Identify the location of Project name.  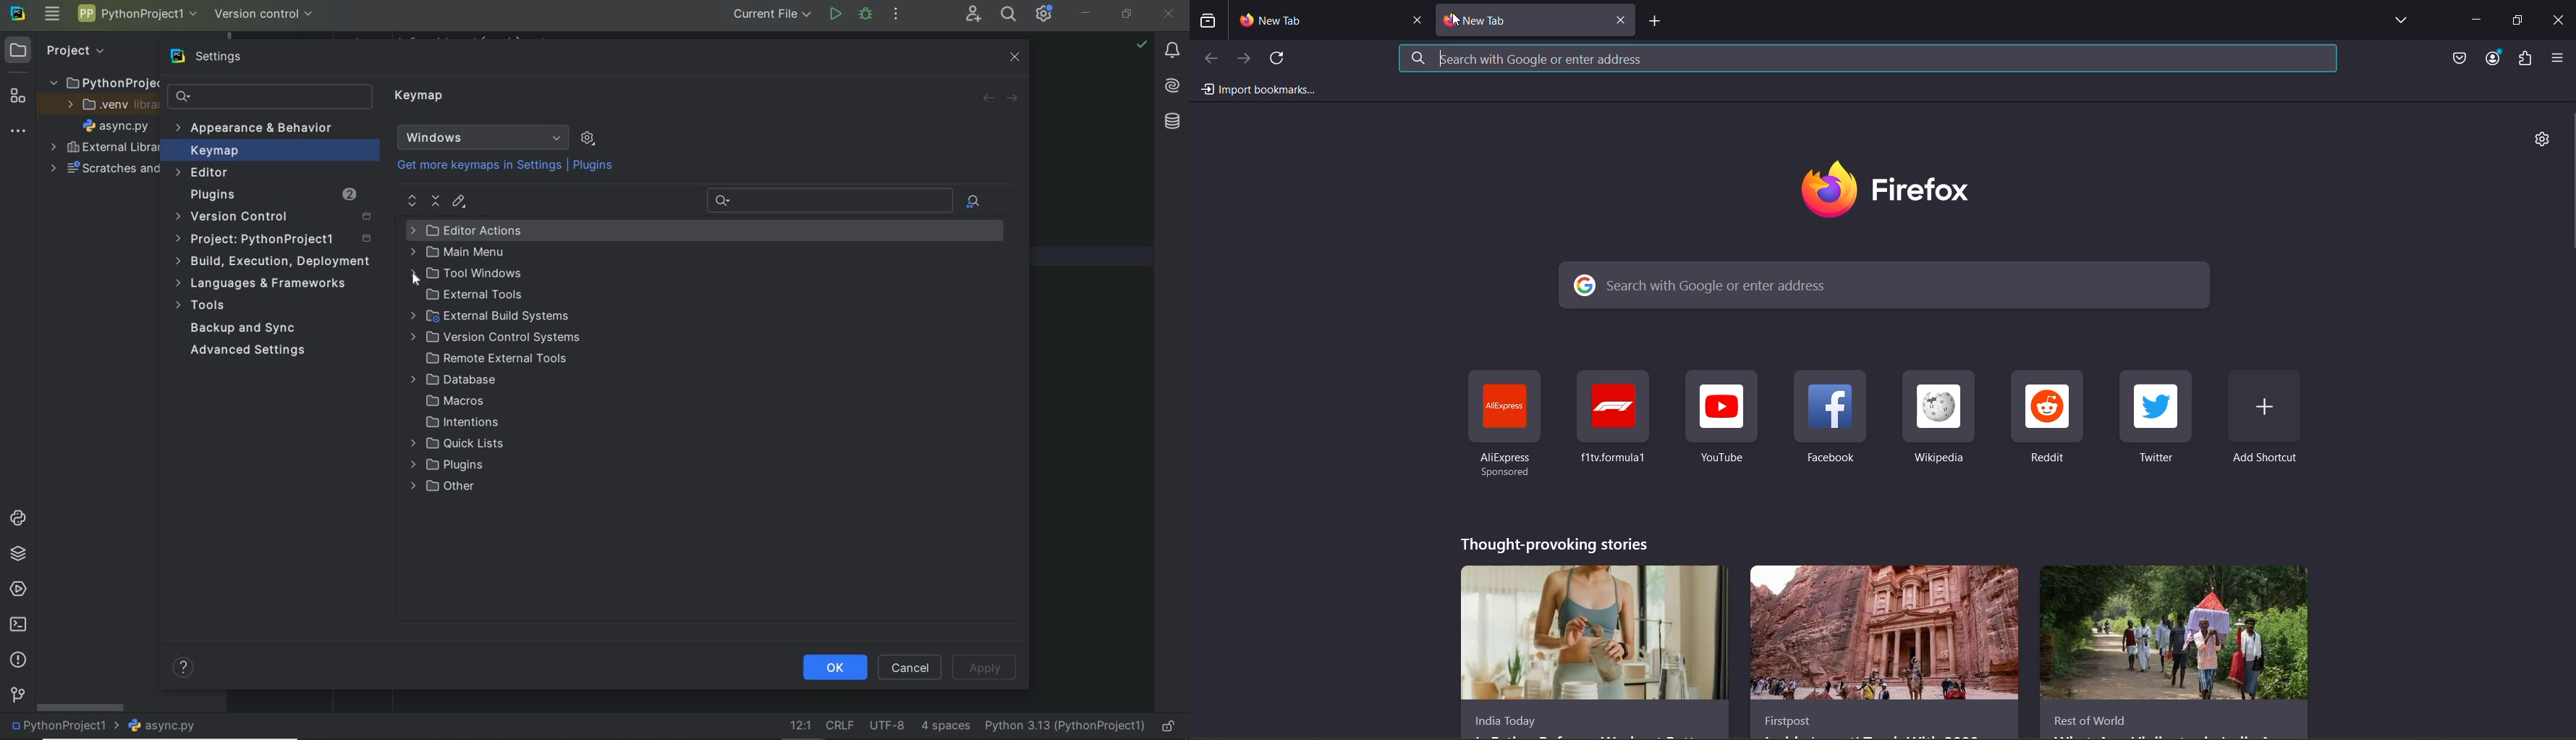
(137, 16).